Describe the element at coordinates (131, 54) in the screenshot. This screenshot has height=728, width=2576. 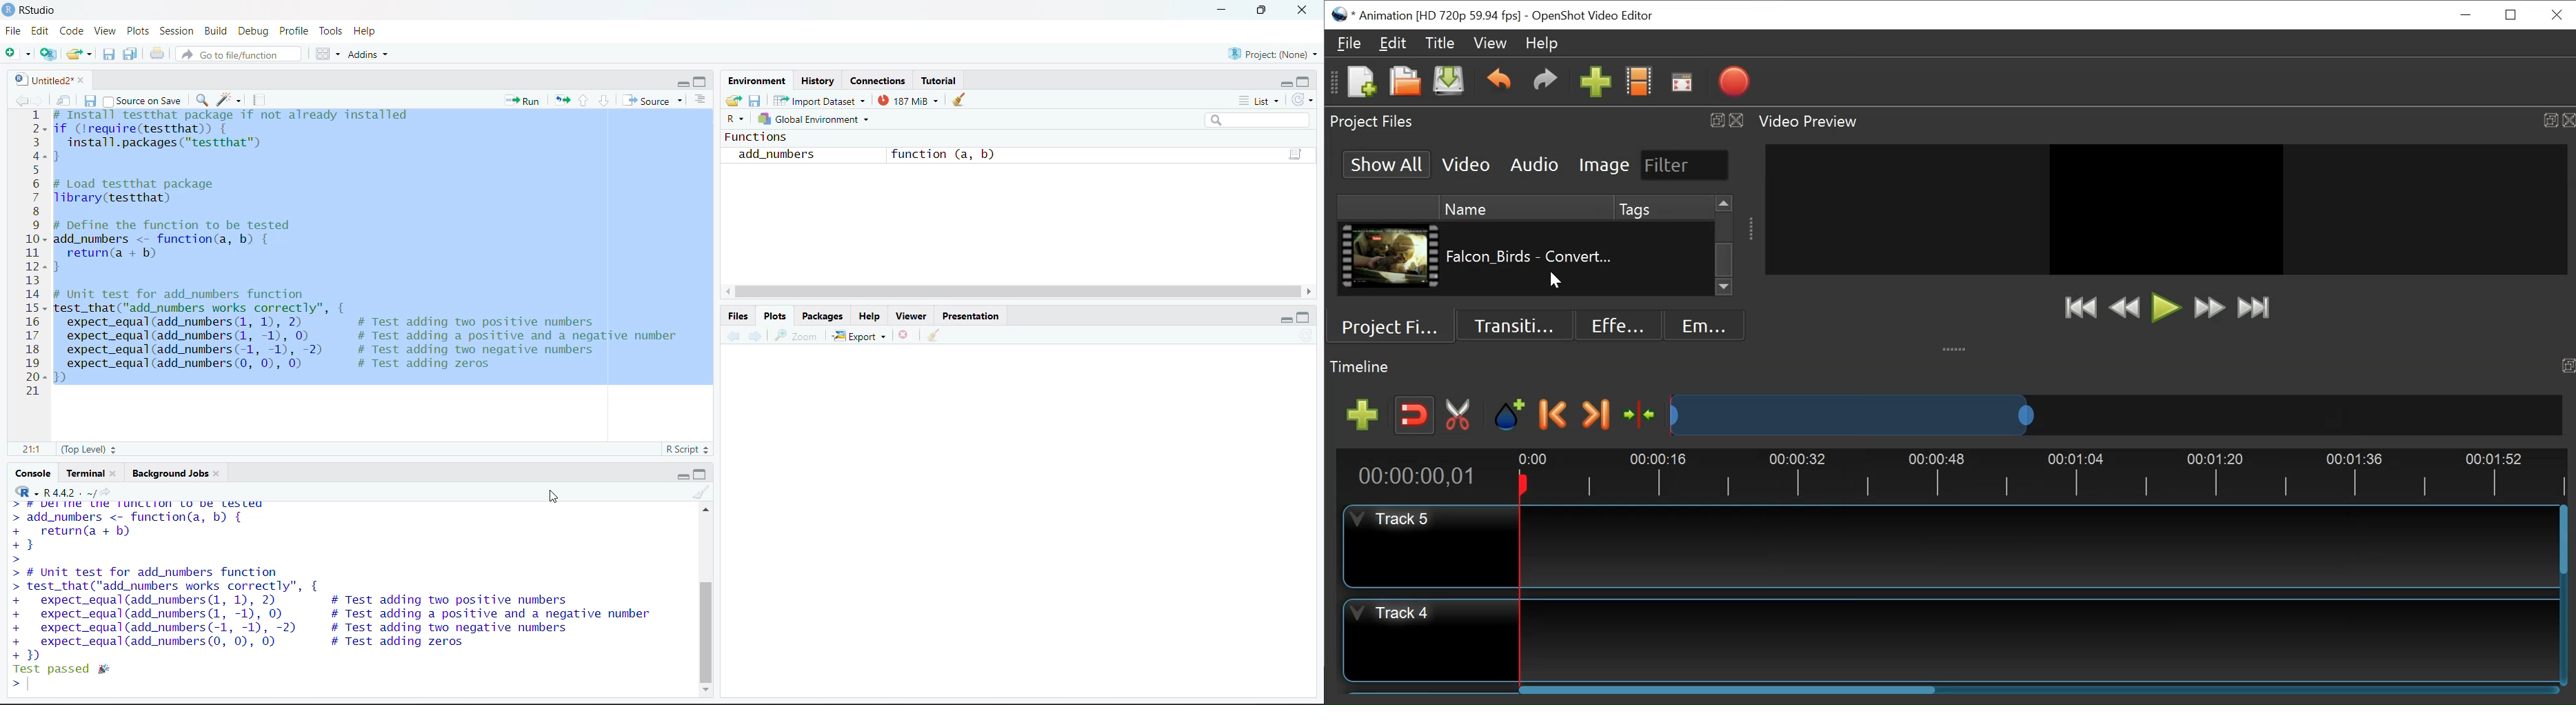
I see `save all open documents` at that location.